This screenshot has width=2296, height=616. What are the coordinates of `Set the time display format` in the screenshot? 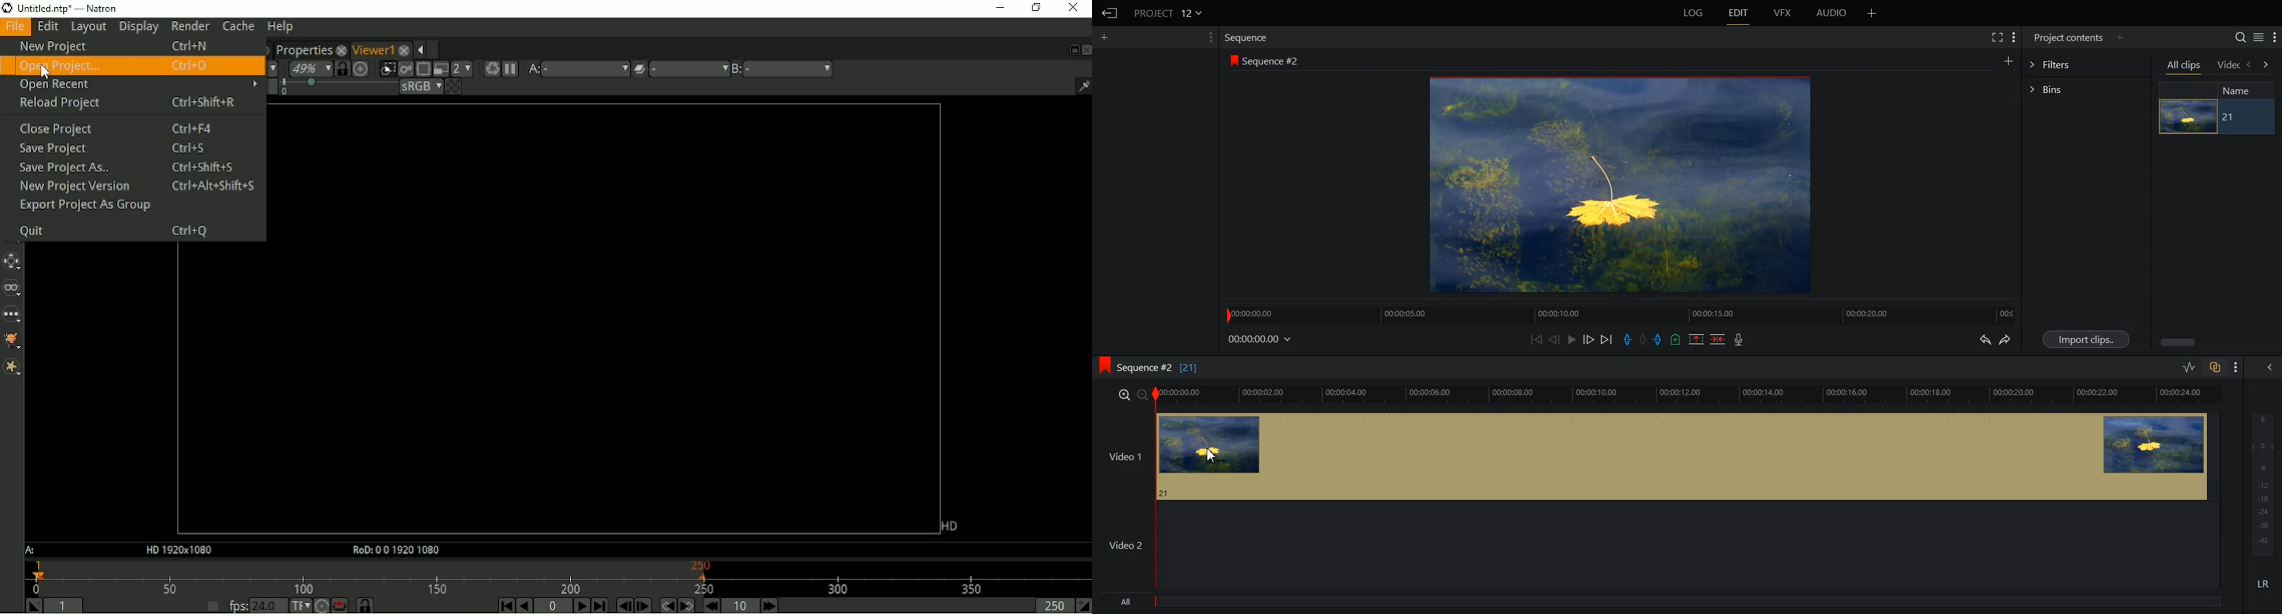 It's located at (299, 604).